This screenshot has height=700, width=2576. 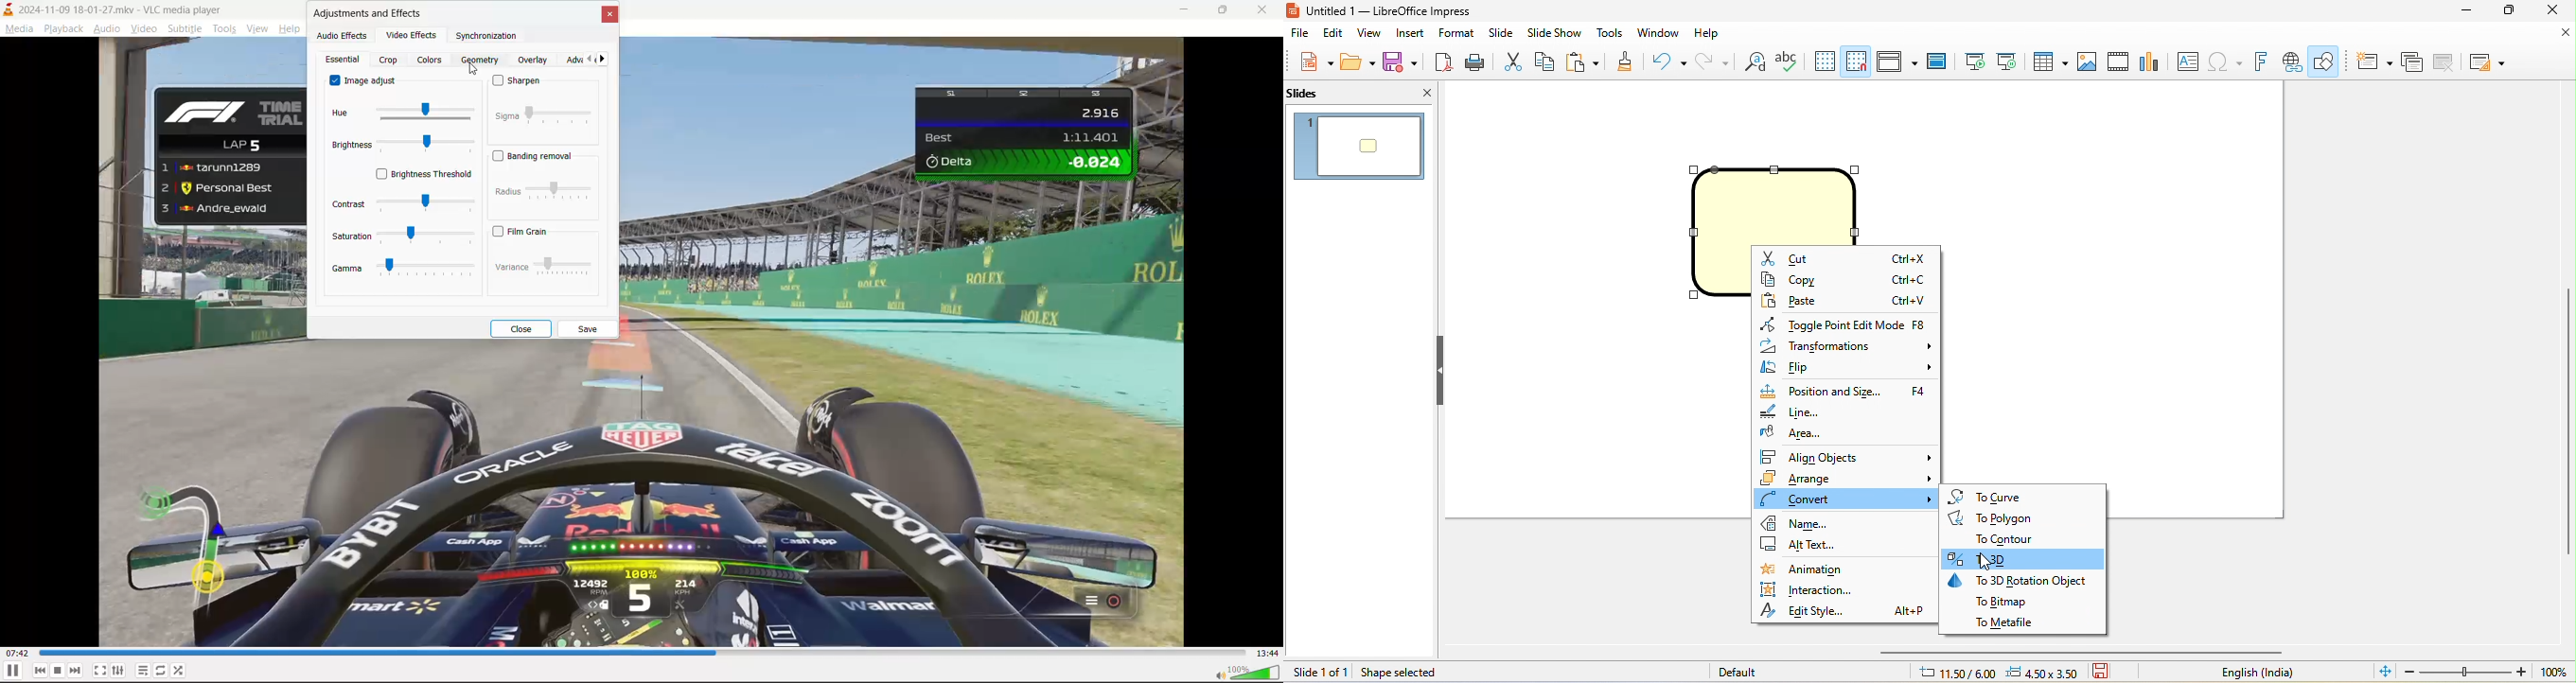 What do you see at coordinates (644, 654) in the screenshot?
I see `track slider` at bounding box center [644, 654].